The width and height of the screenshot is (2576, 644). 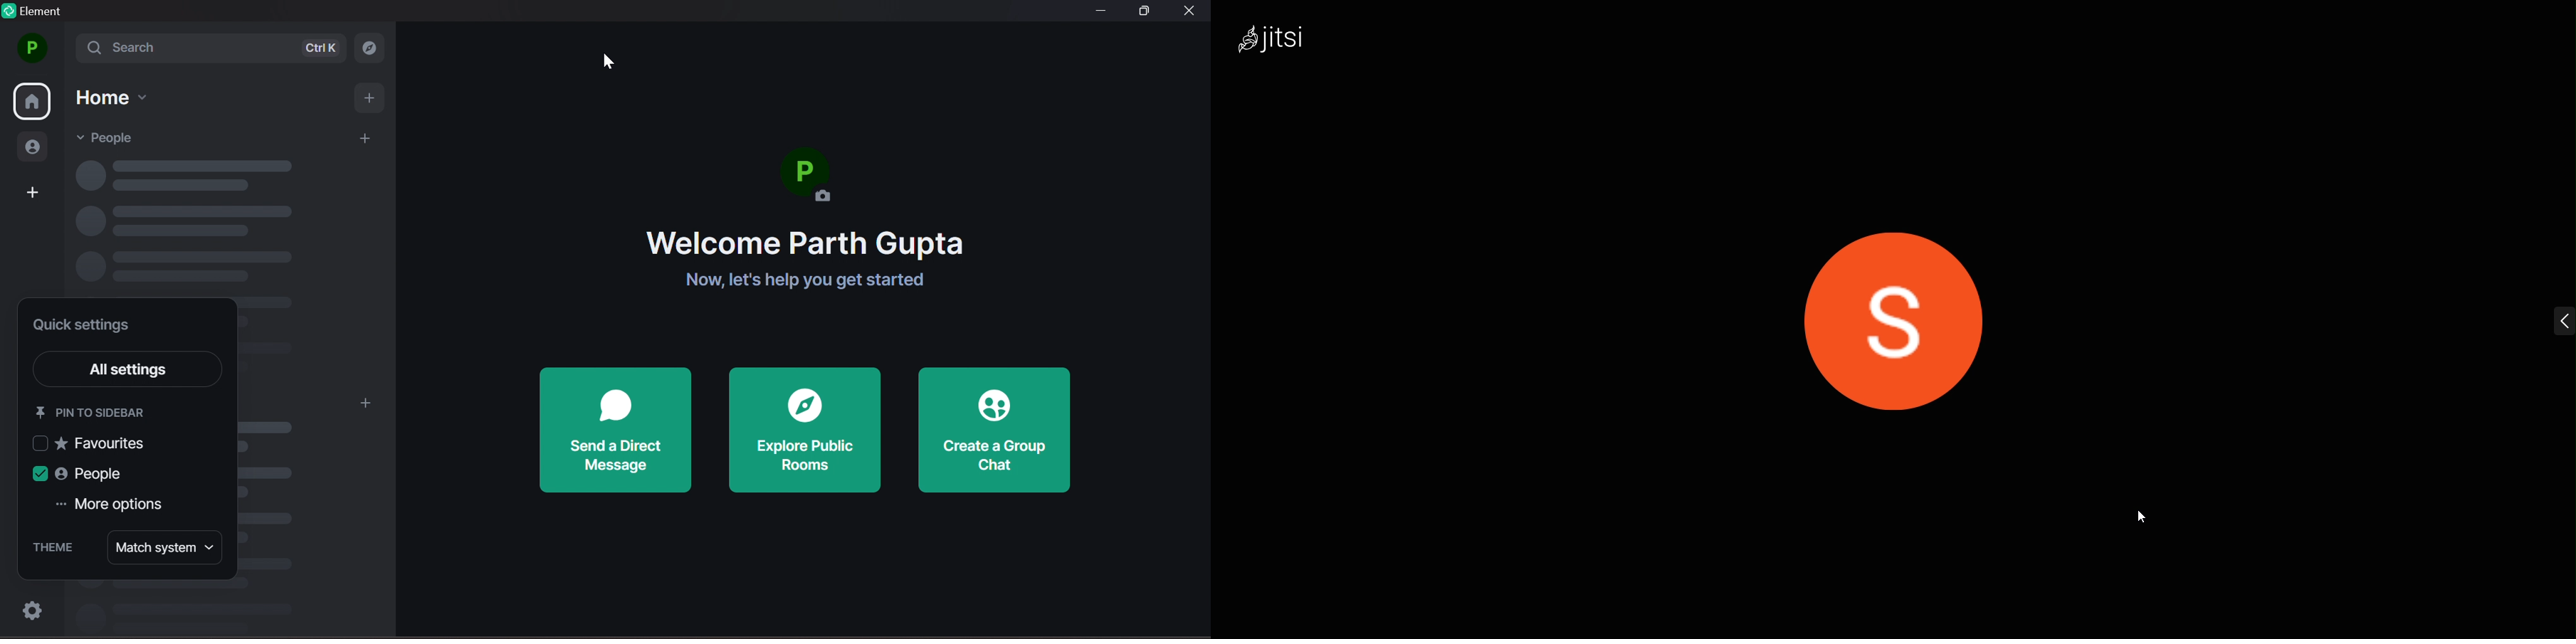 What do you see at coordinates (1100, 13) in the screenshot?
I see `minimize` at bounding box center [1100, 13].